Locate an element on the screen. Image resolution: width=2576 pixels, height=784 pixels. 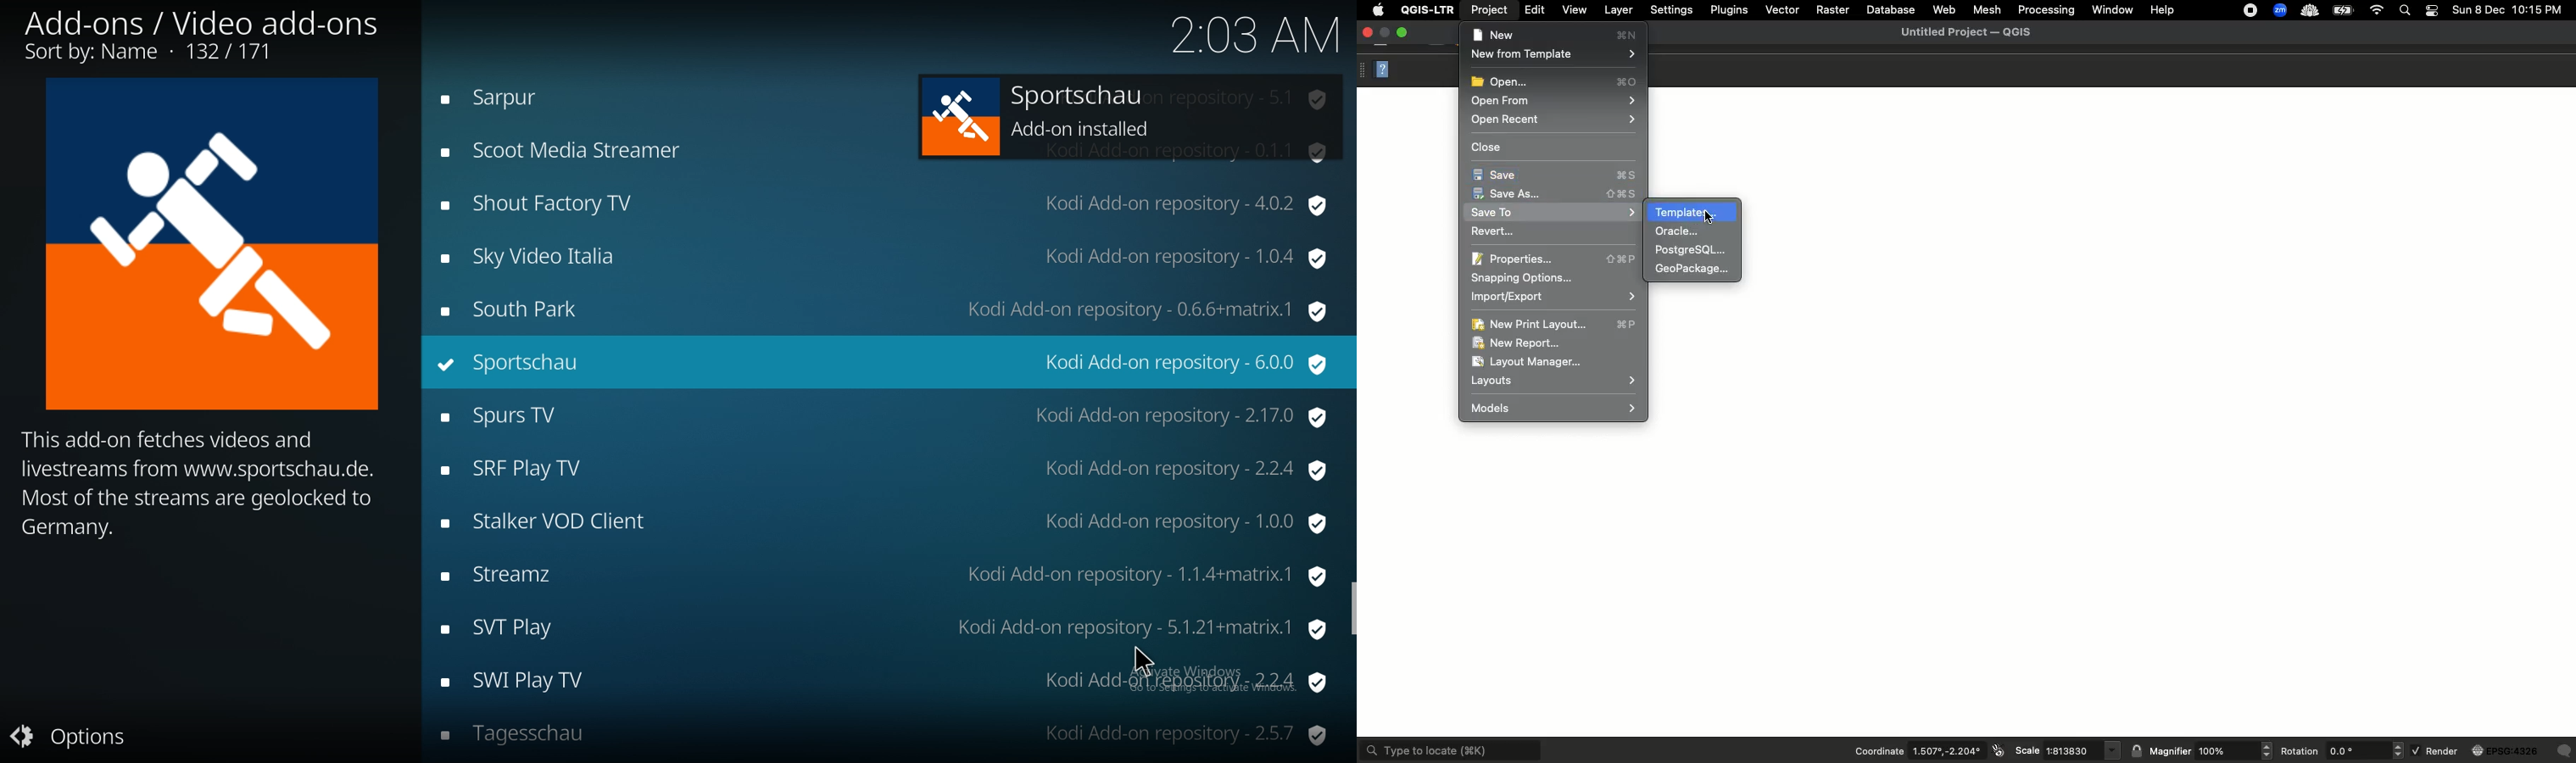
svt play is located at coordinates (886, 628).